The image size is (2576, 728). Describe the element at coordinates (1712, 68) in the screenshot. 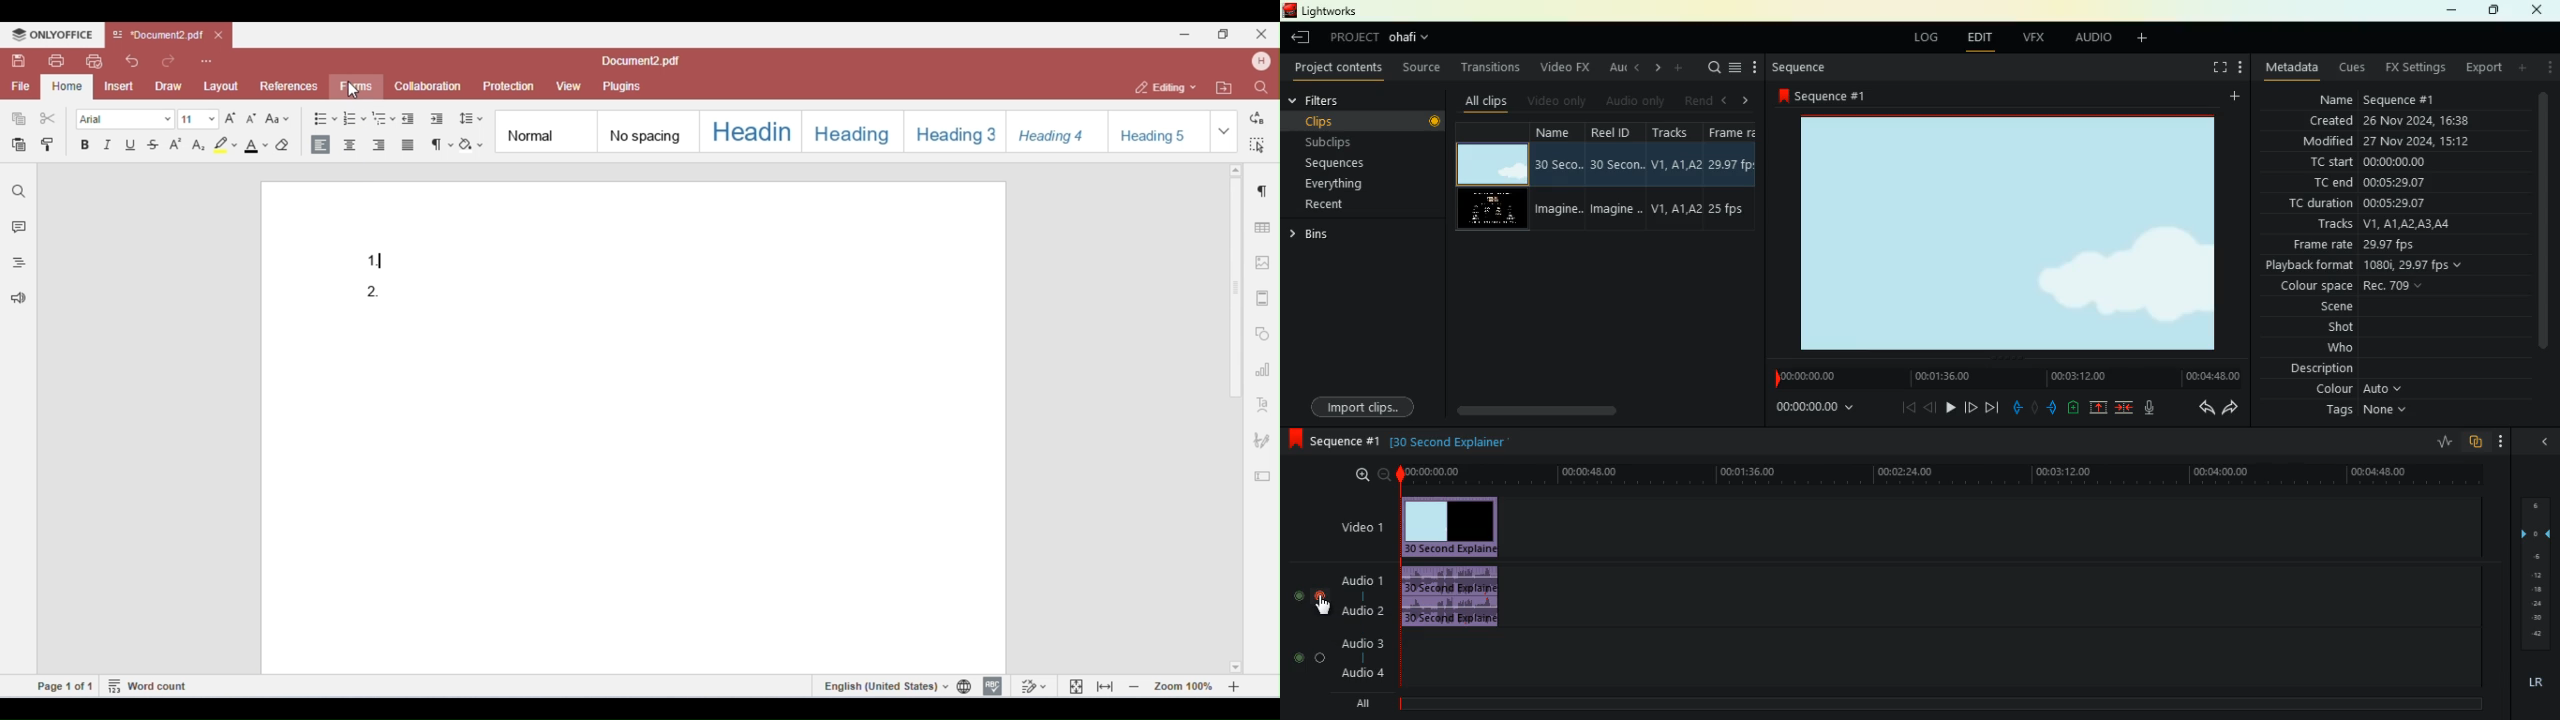

I see `search` at that location.